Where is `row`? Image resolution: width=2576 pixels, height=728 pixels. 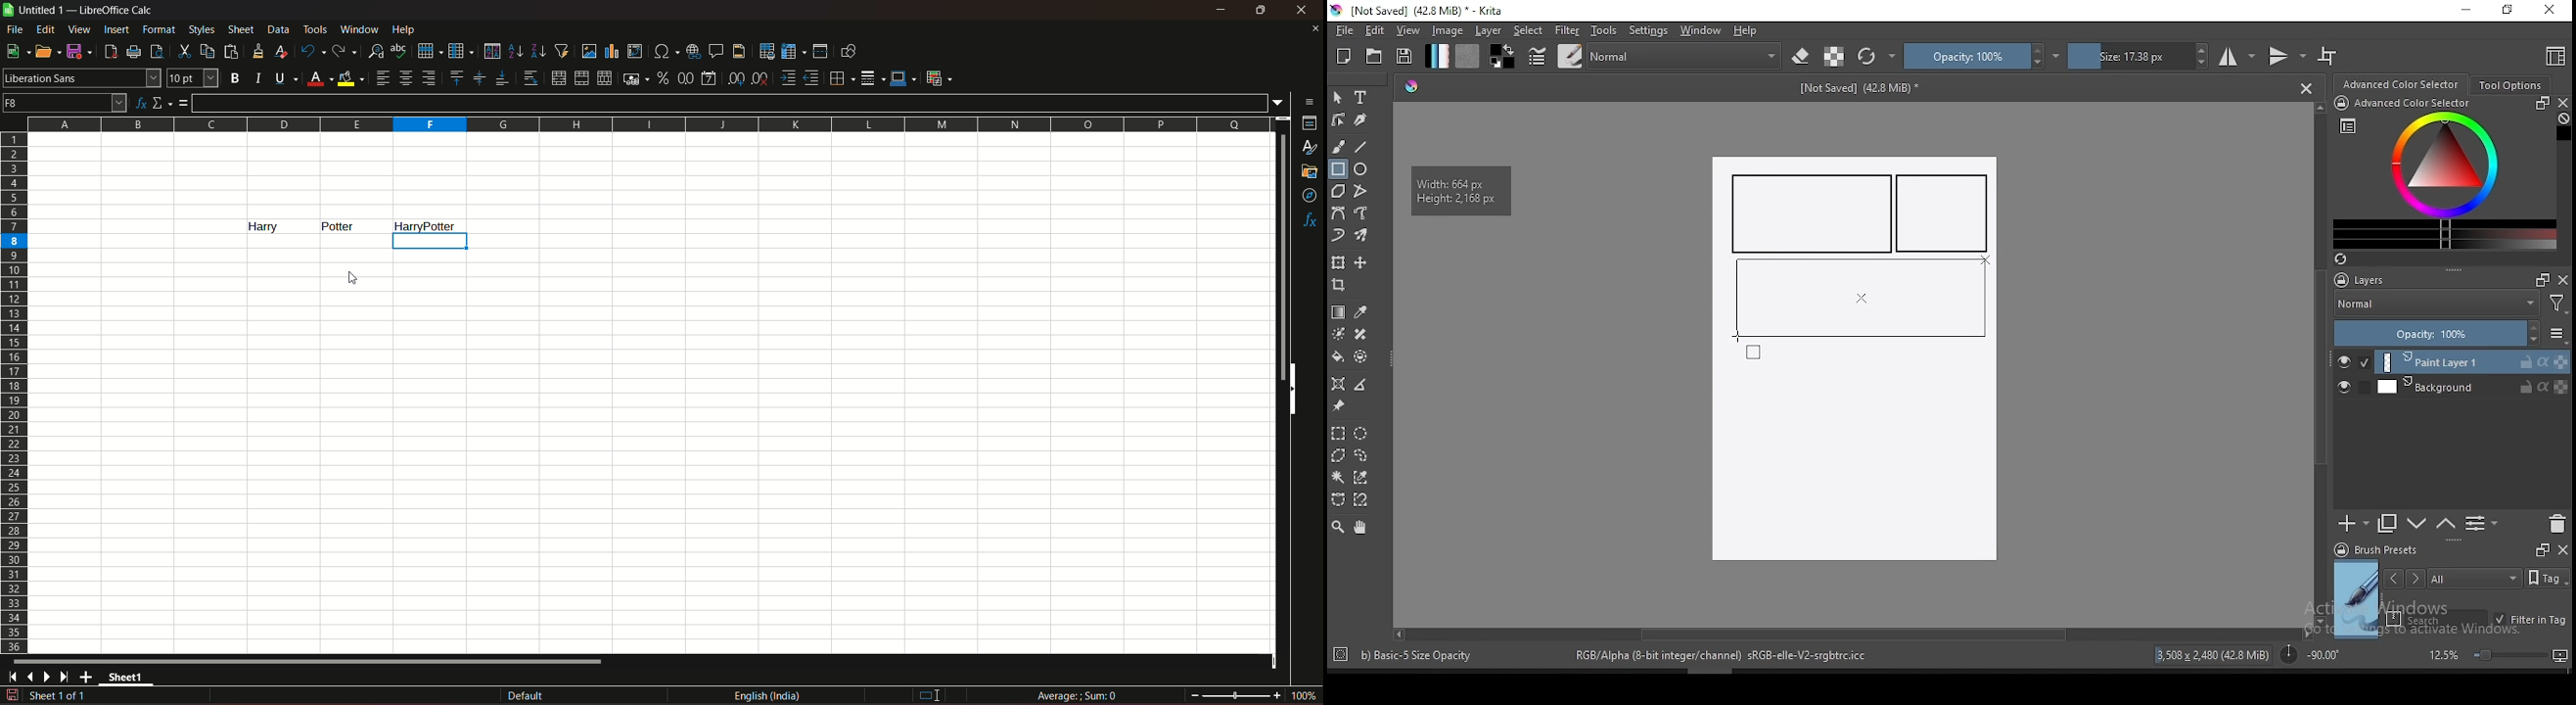
row is located at coordinates (427, 50).